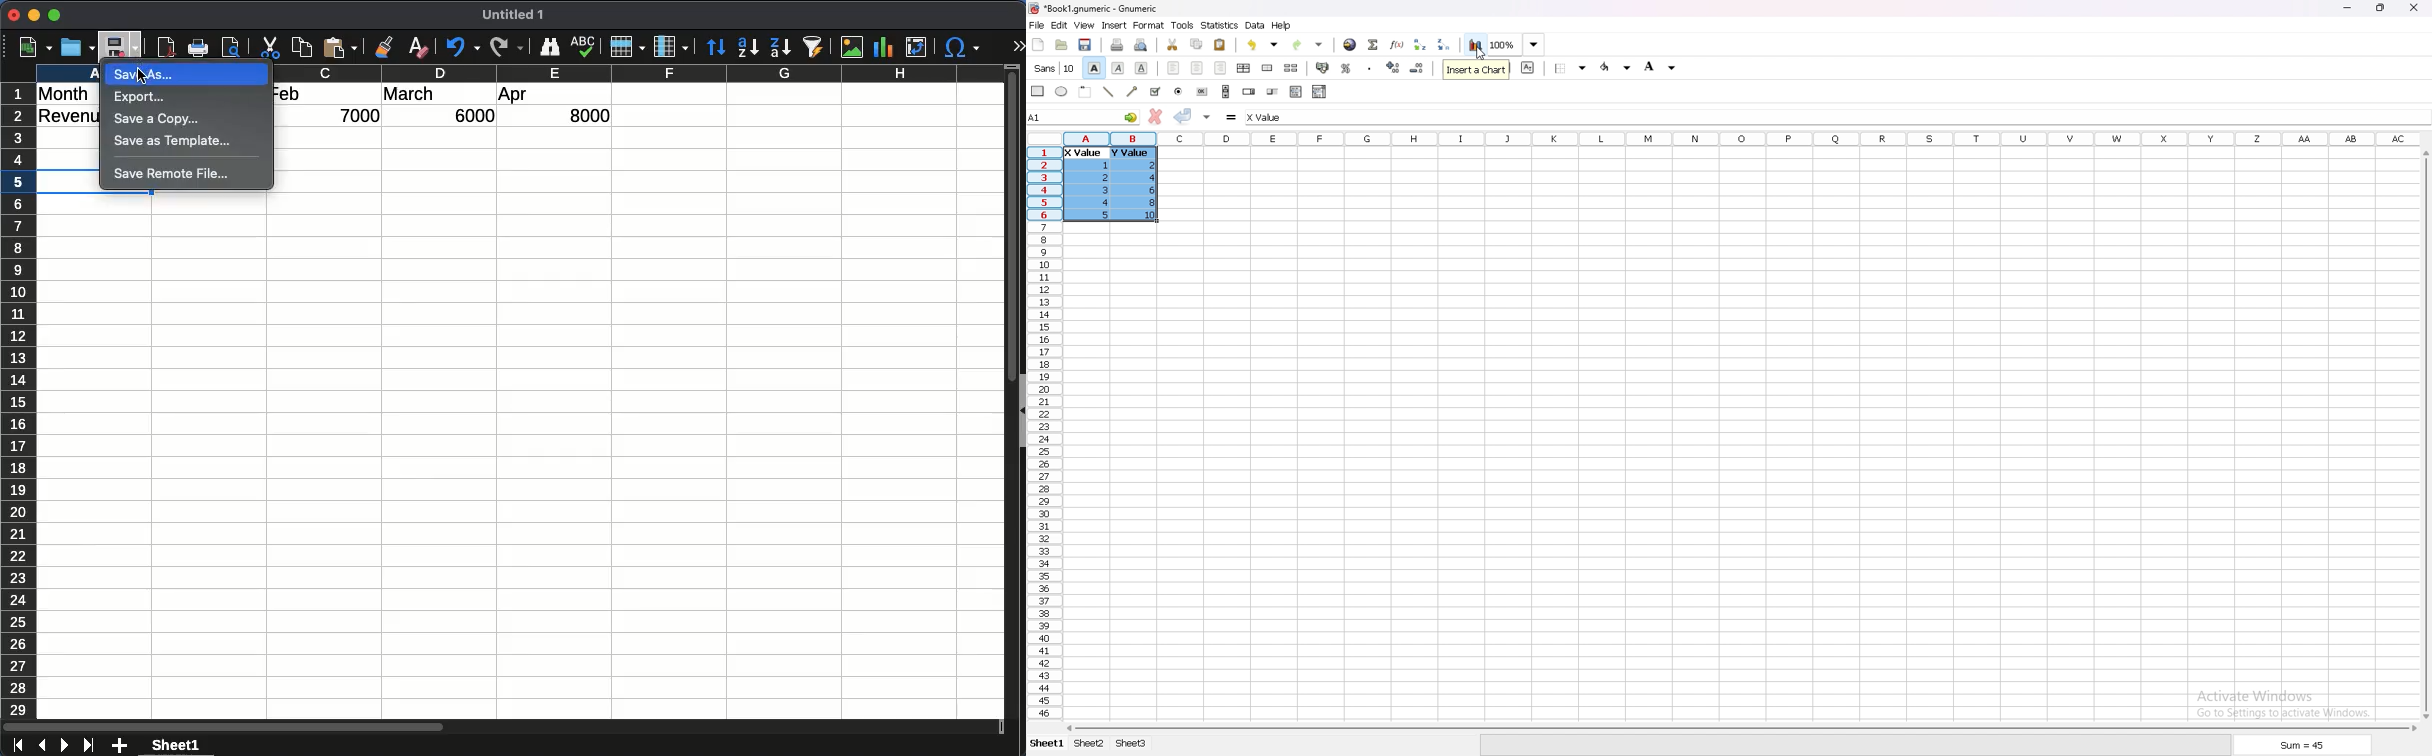  I want to click on save, so click(122, 47).